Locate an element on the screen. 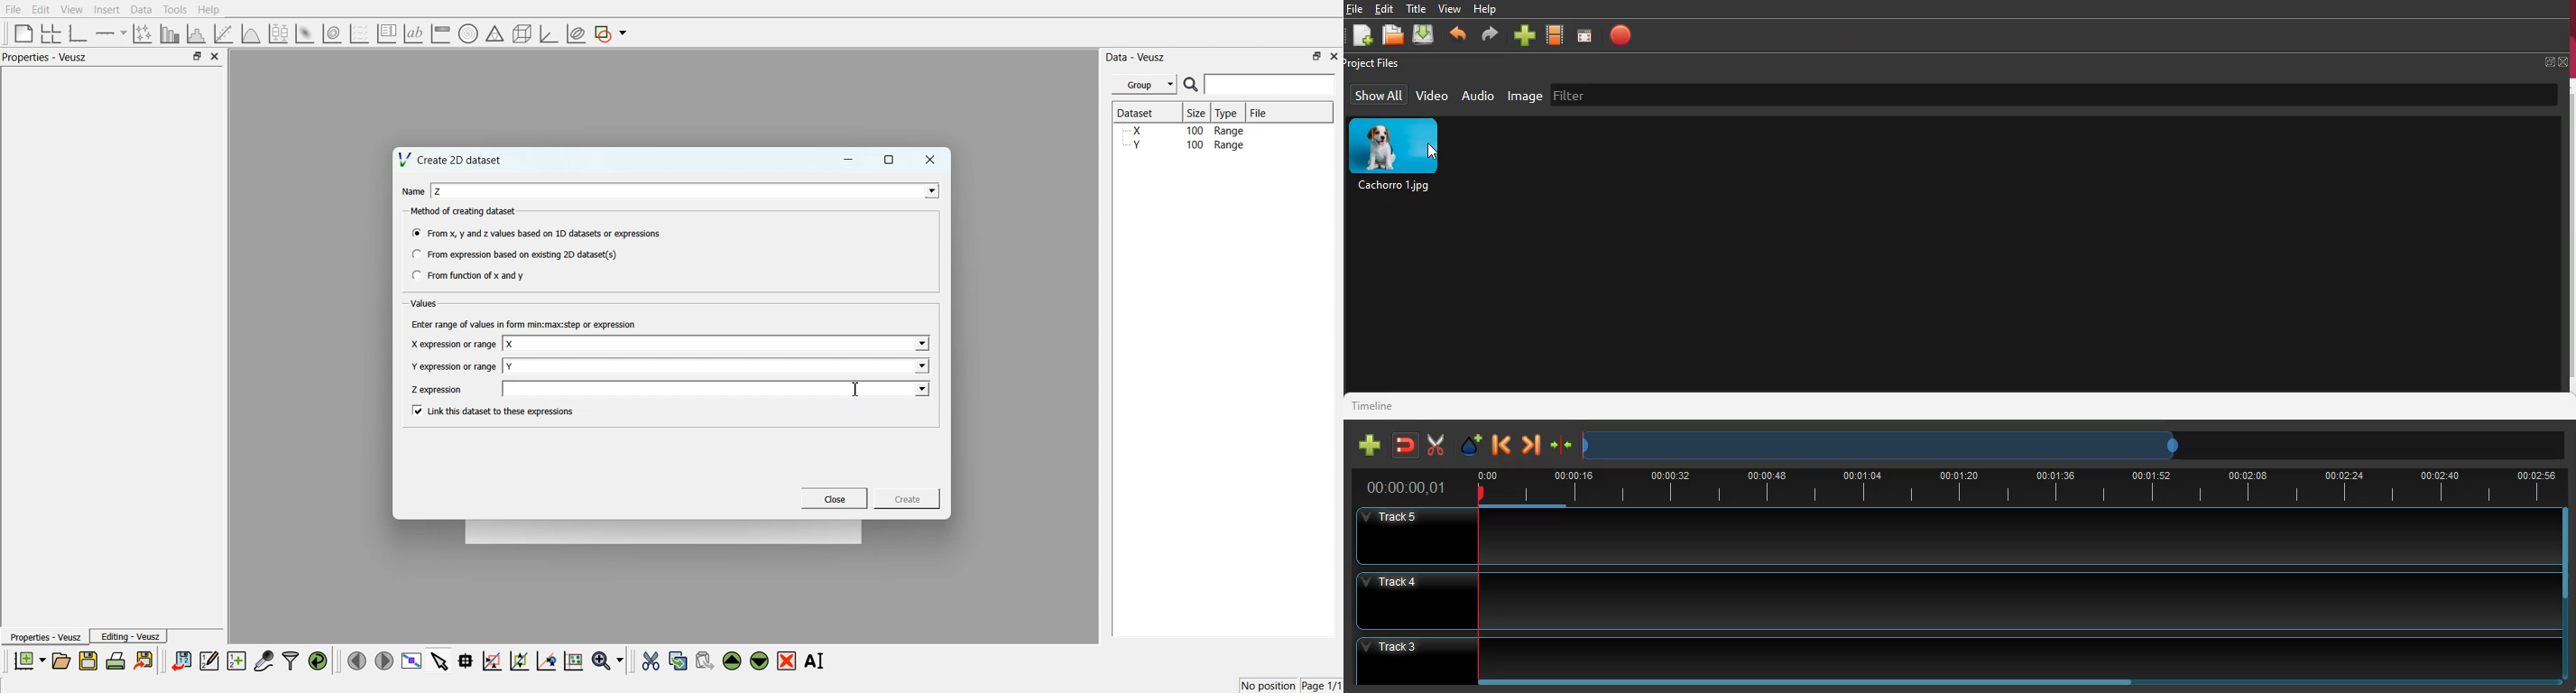 The image size is (2576, 700). Create is located at coordinates (908, 498).